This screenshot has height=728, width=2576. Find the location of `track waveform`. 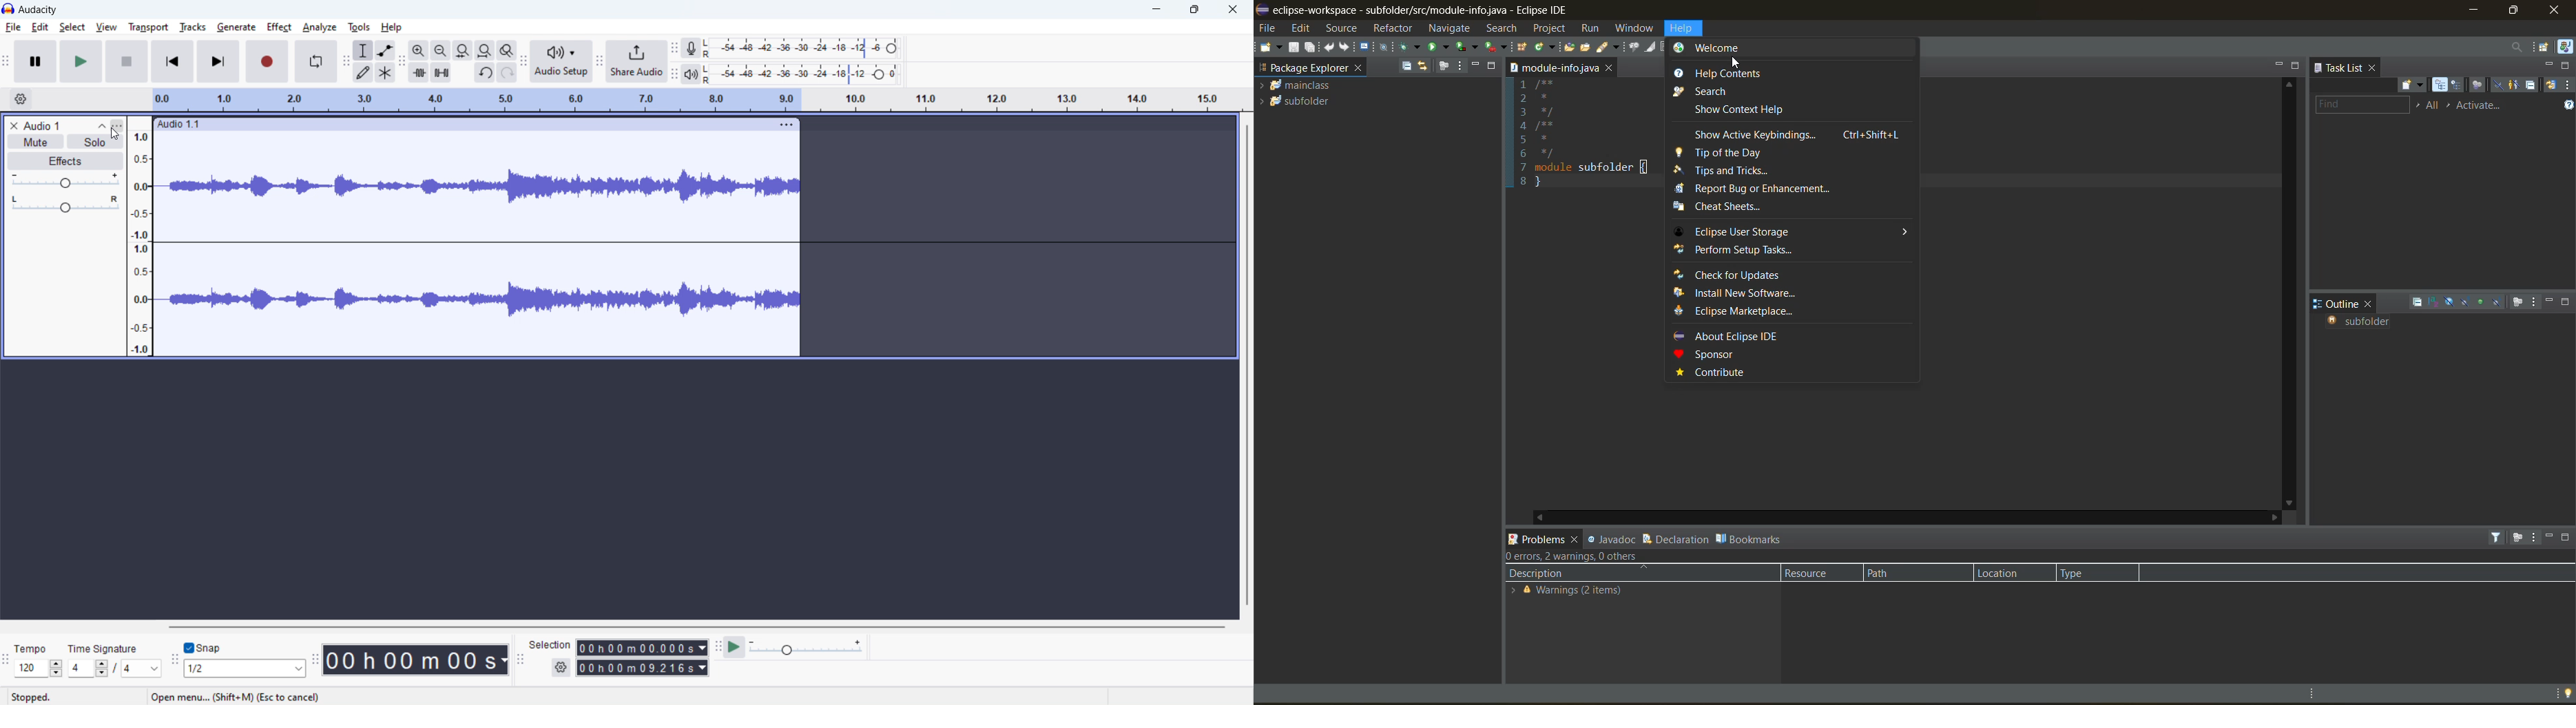

track waveform is located at coordinates (476, 245).